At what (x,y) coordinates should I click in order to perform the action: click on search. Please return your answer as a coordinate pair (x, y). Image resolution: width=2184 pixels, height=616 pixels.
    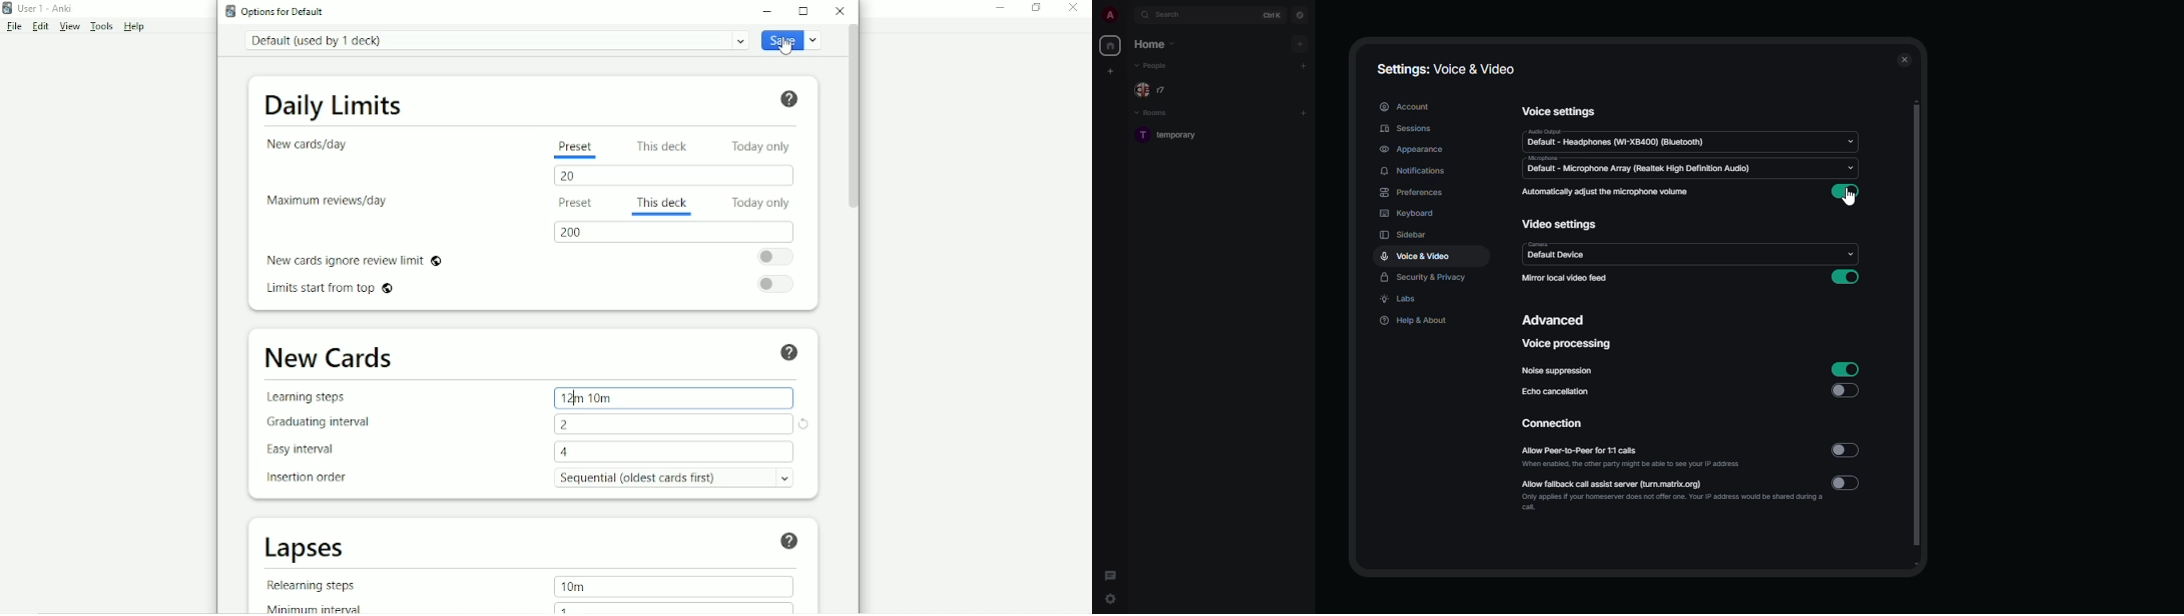
    Looking at the image, I should click on (1170, 15).